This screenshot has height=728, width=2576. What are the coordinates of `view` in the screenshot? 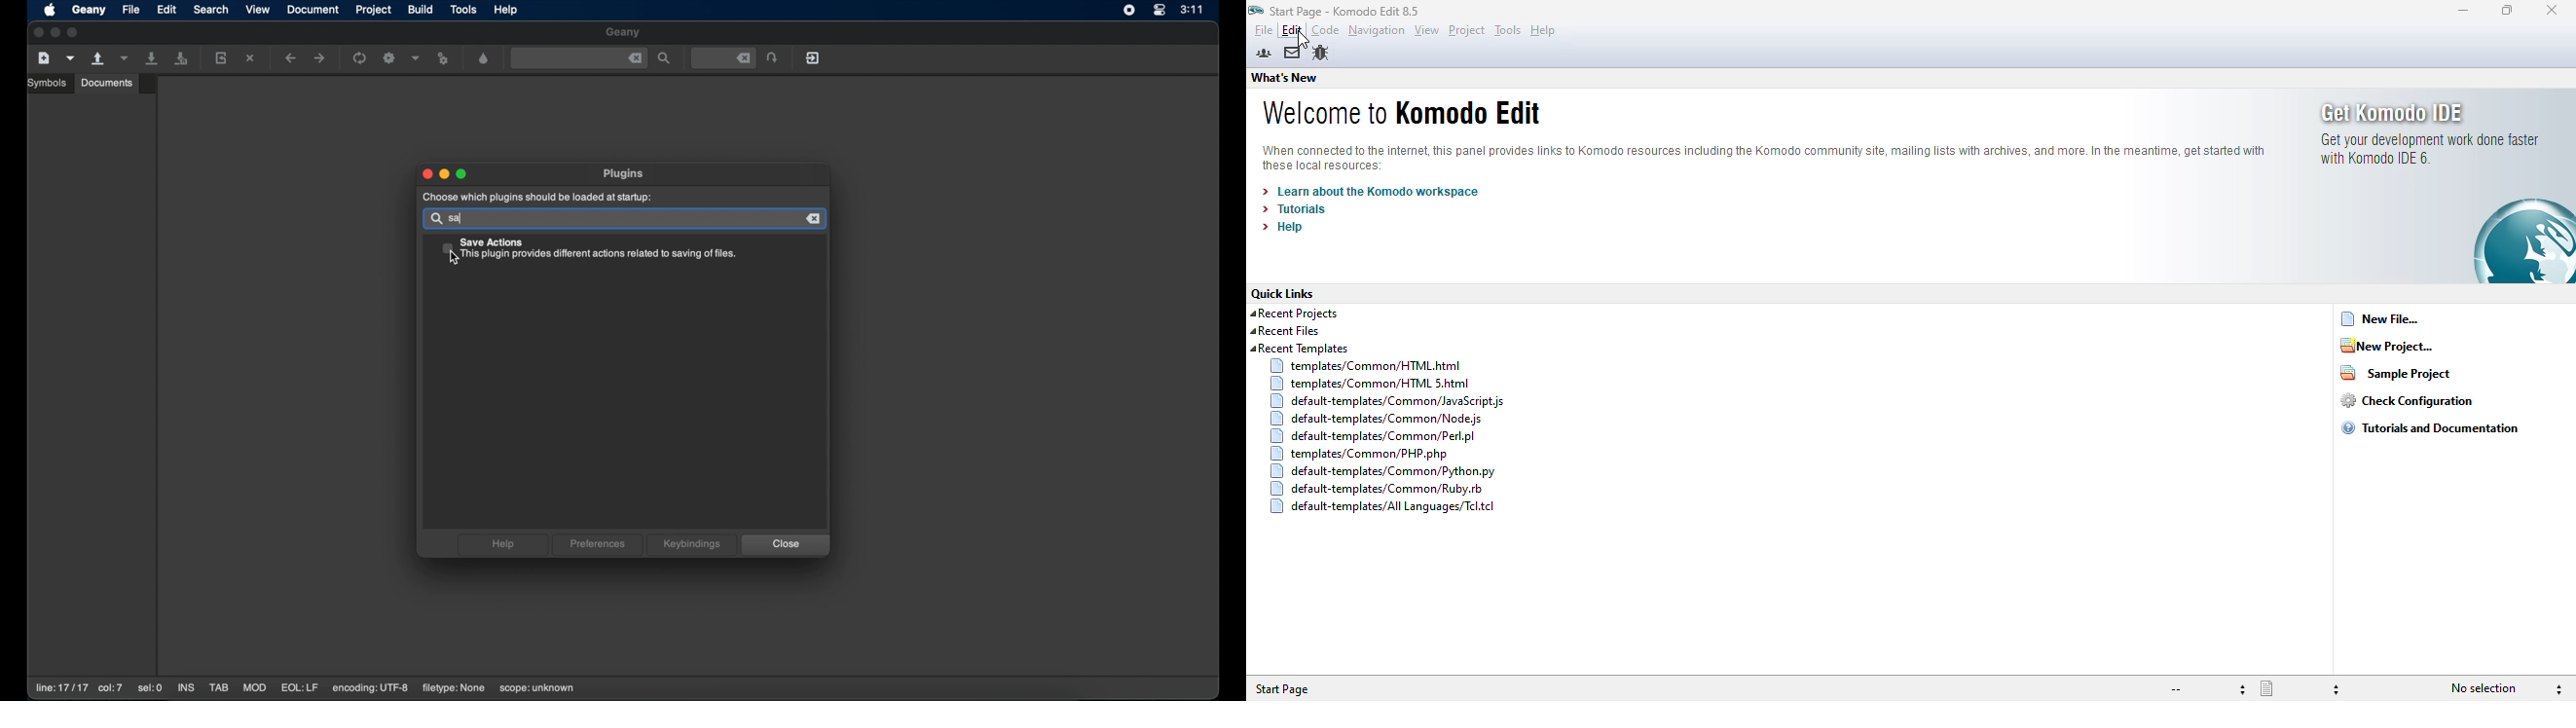 It's located at (1426, 30).